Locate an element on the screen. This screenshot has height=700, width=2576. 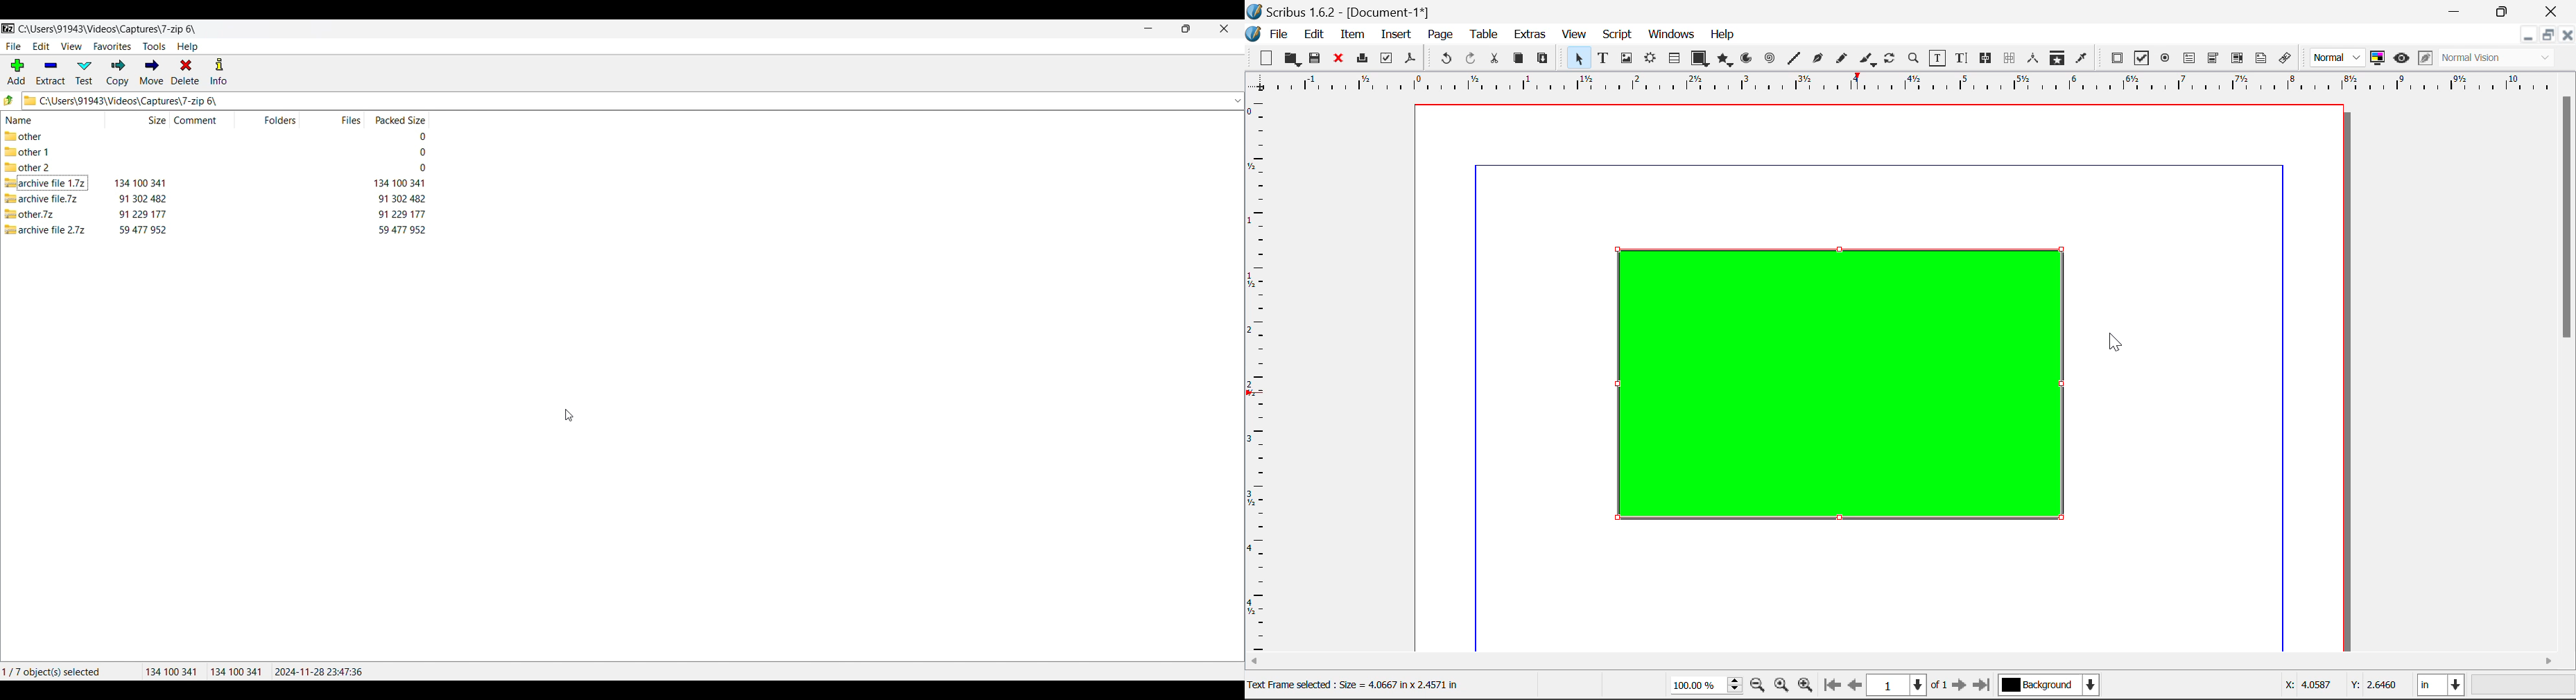
packed size is located at coordinates (402, 198).